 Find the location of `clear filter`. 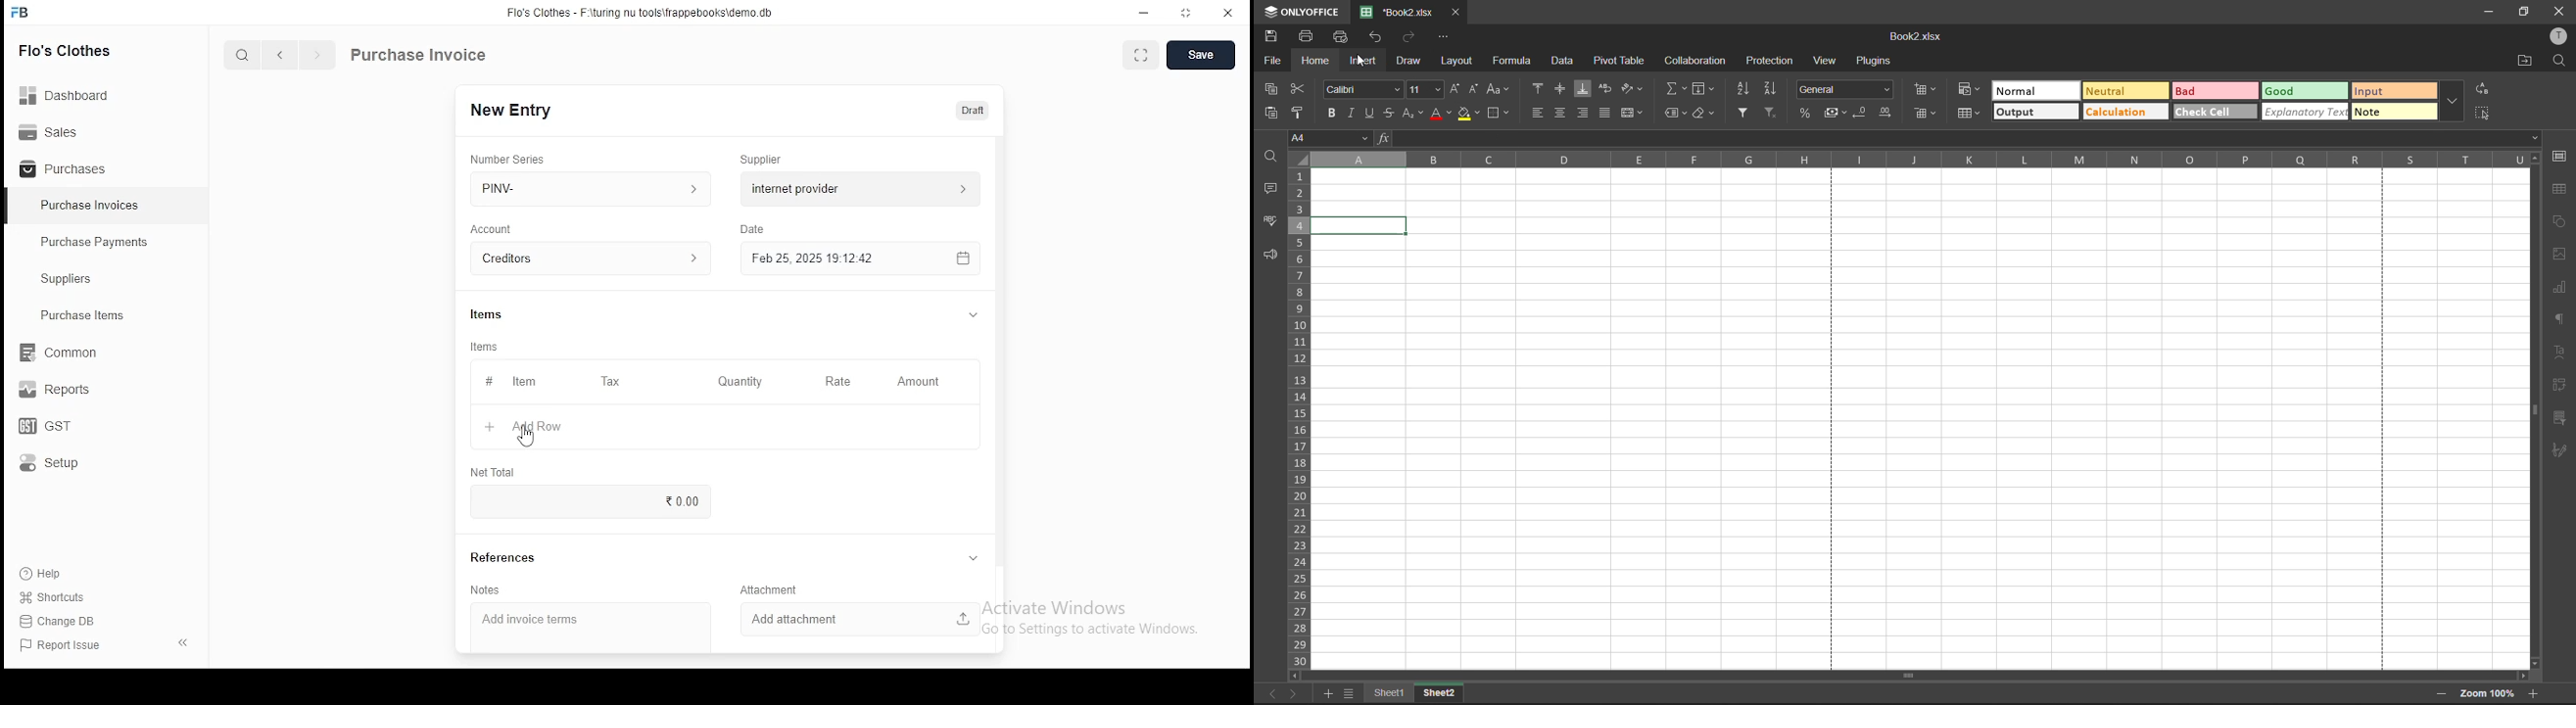

clear filter is located at coordinates (1771, 112).